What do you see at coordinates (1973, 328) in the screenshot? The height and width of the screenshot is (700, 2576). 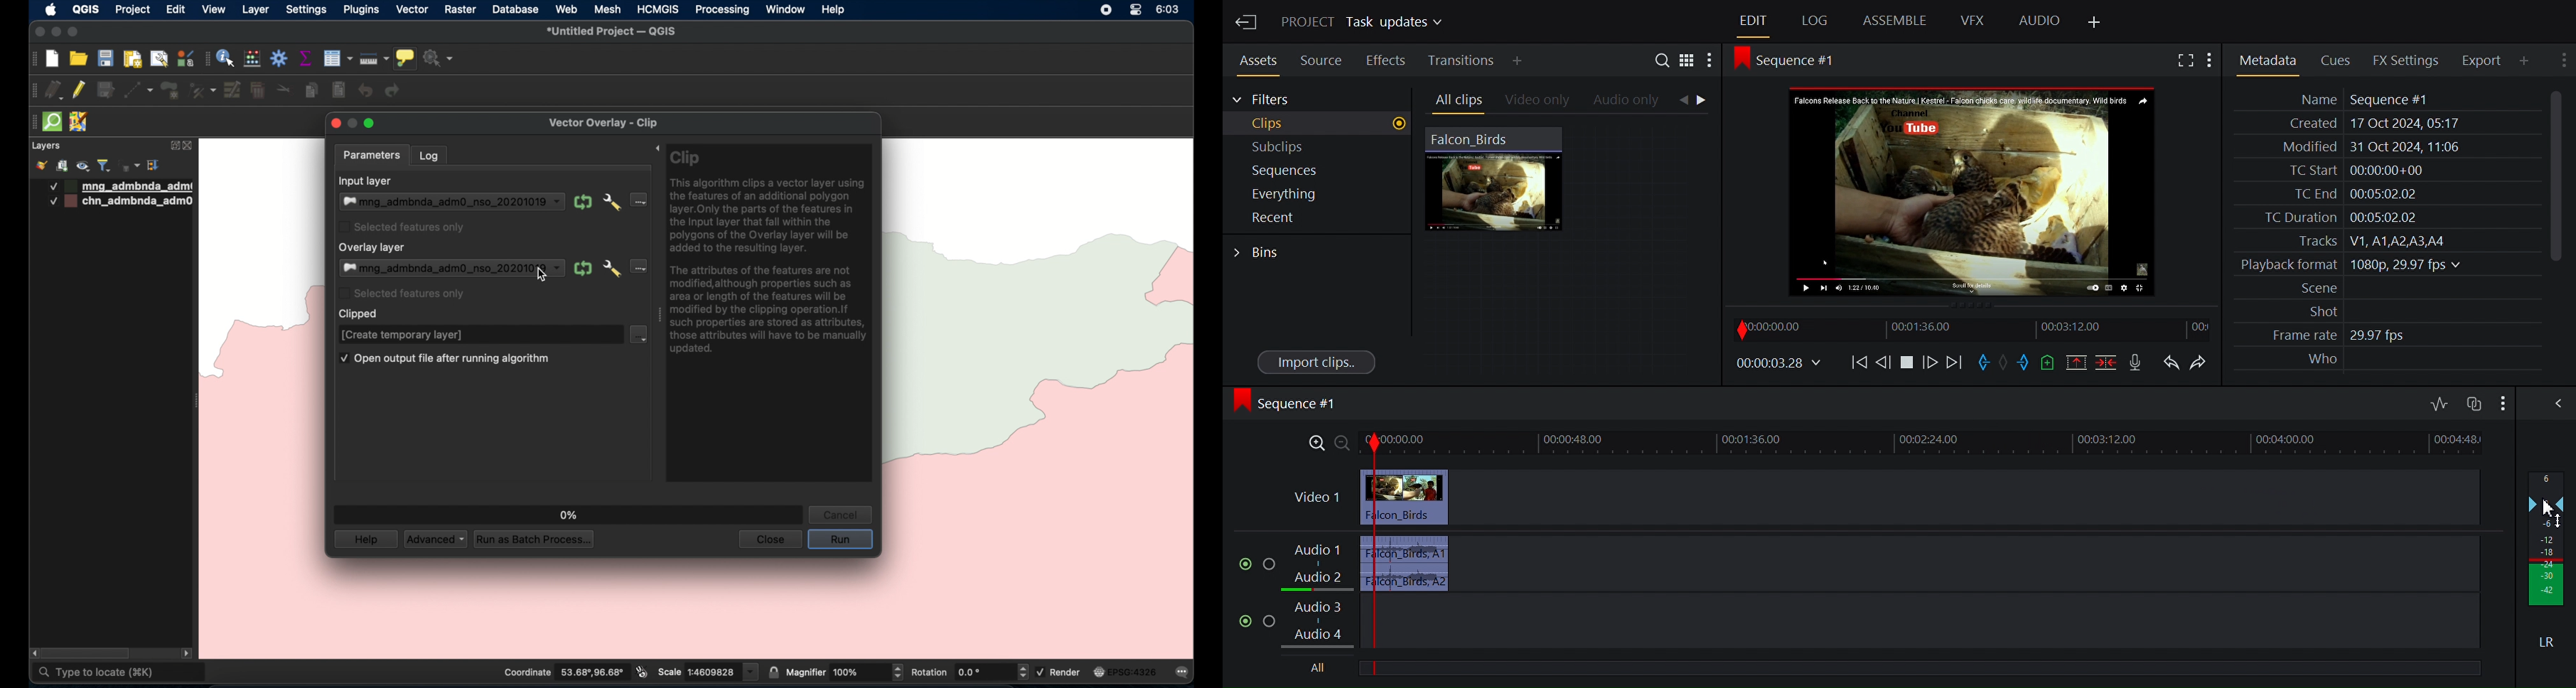 I see `Timeline` at bounding box center [1973, 328].